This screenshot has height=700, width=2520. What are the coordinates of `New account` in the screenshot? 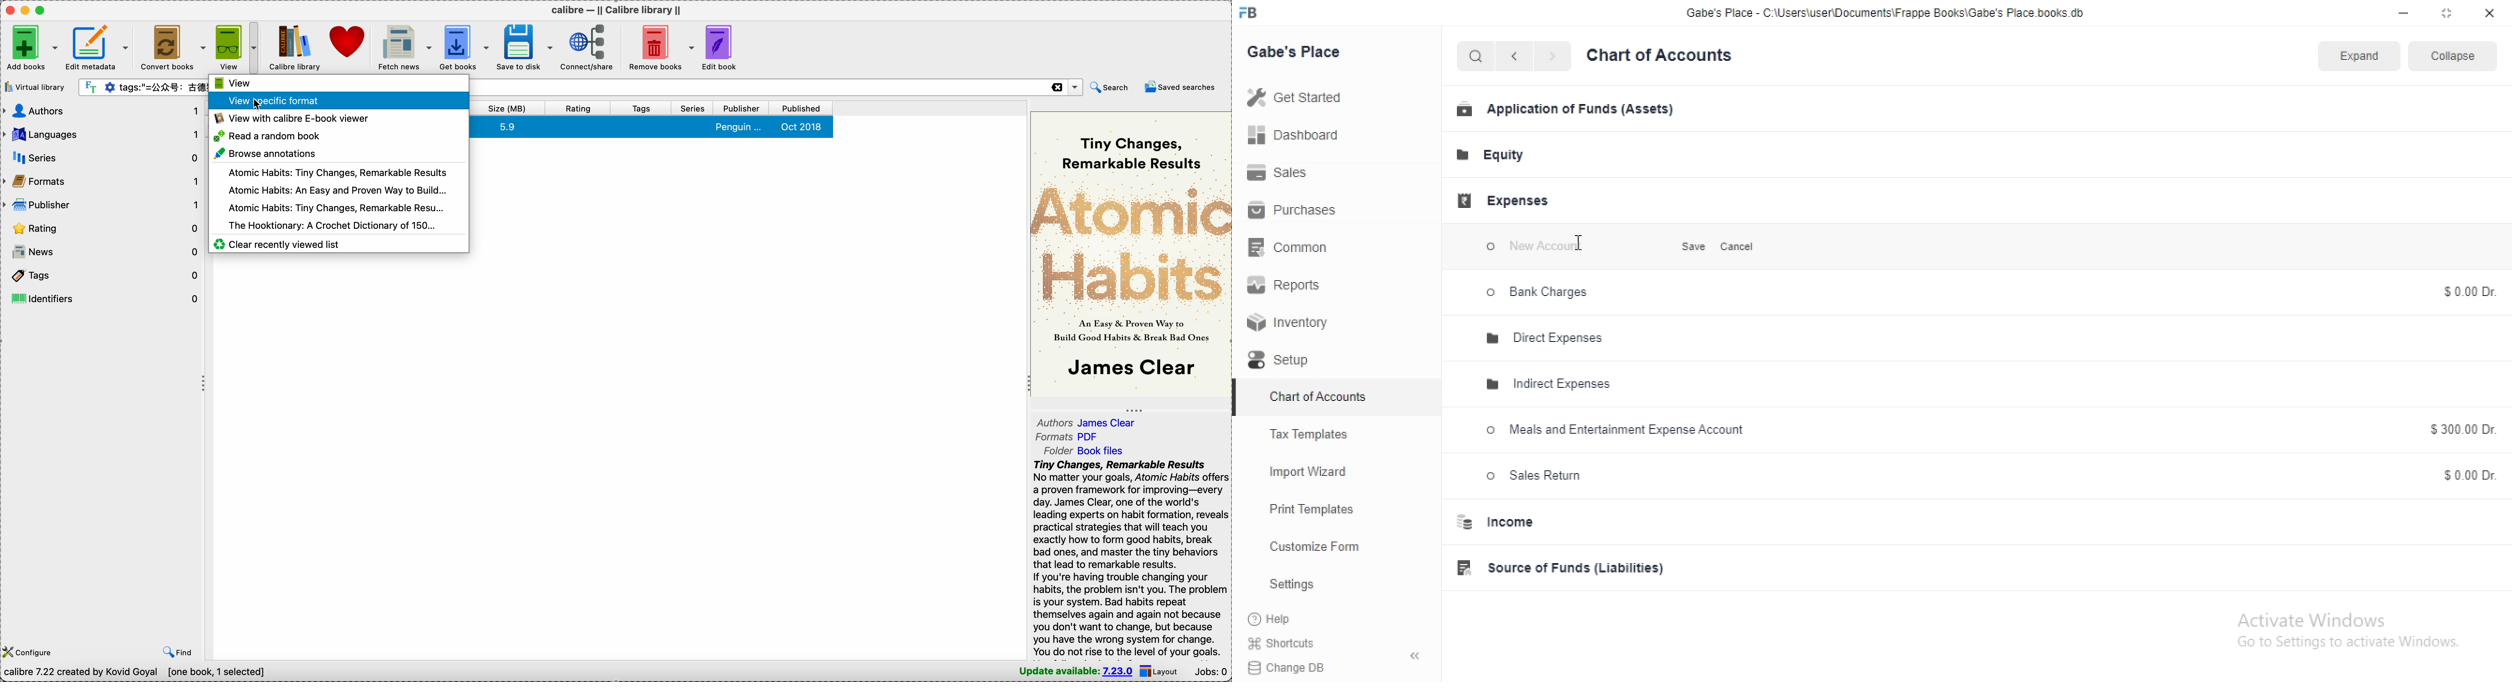 It's located at (1556, 246).